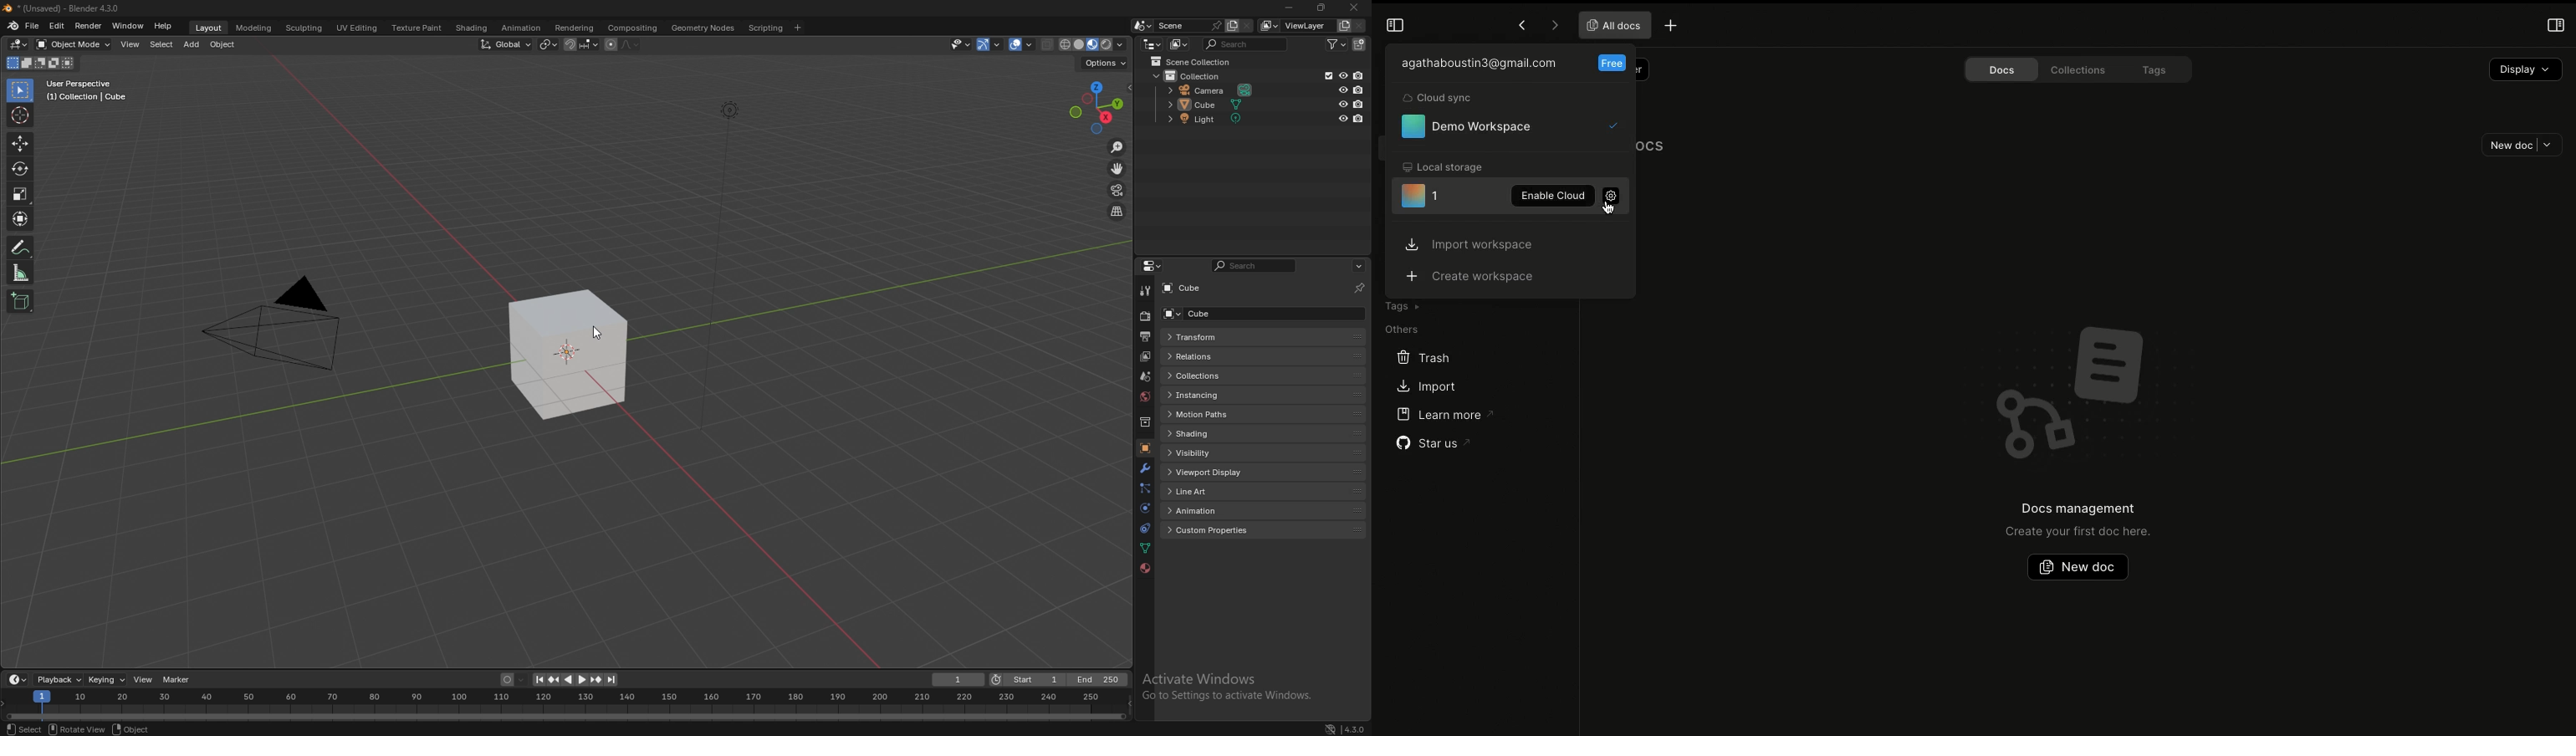 This screenshot has height=756, width=2576. Describe the element at coordinates (1610, 200) in the screenshot. I see `Settings` at that location.